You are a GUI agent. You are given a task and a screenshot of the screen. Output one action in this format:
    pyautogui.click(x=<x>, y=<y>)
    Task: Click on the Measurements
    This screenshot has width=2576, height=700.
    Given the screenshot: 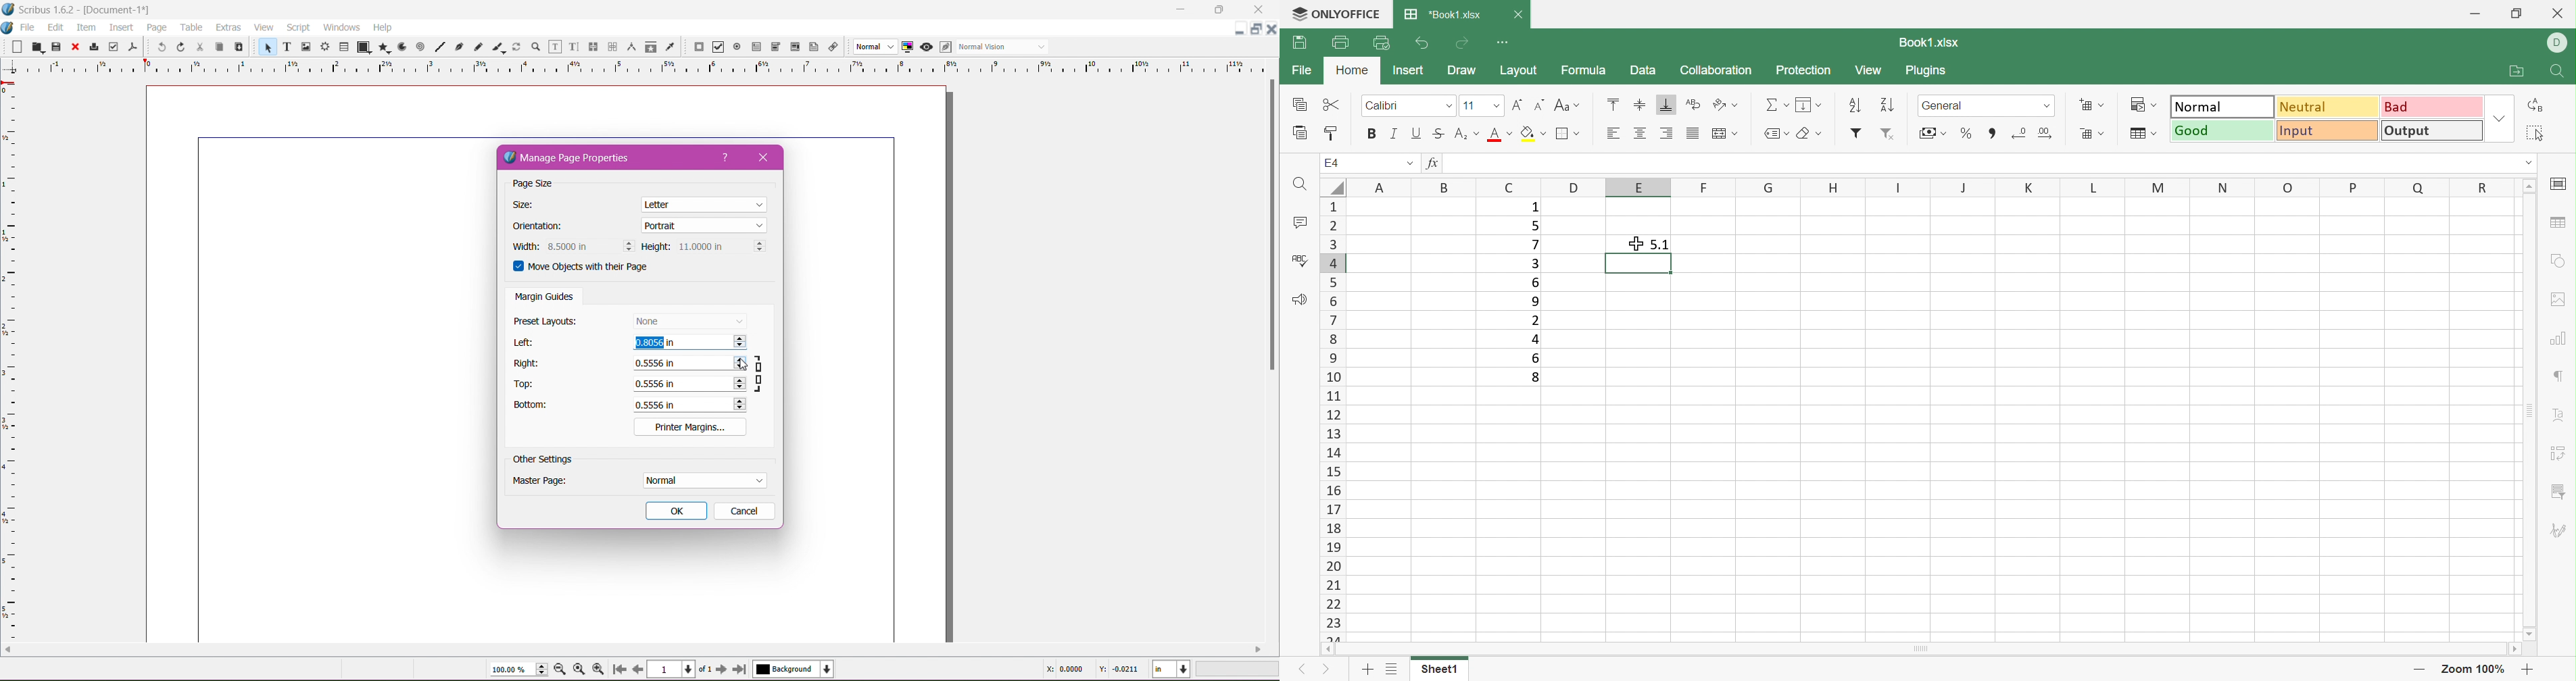 What is the action you would take?
    pyautogui.click(x=631, y=47)
    